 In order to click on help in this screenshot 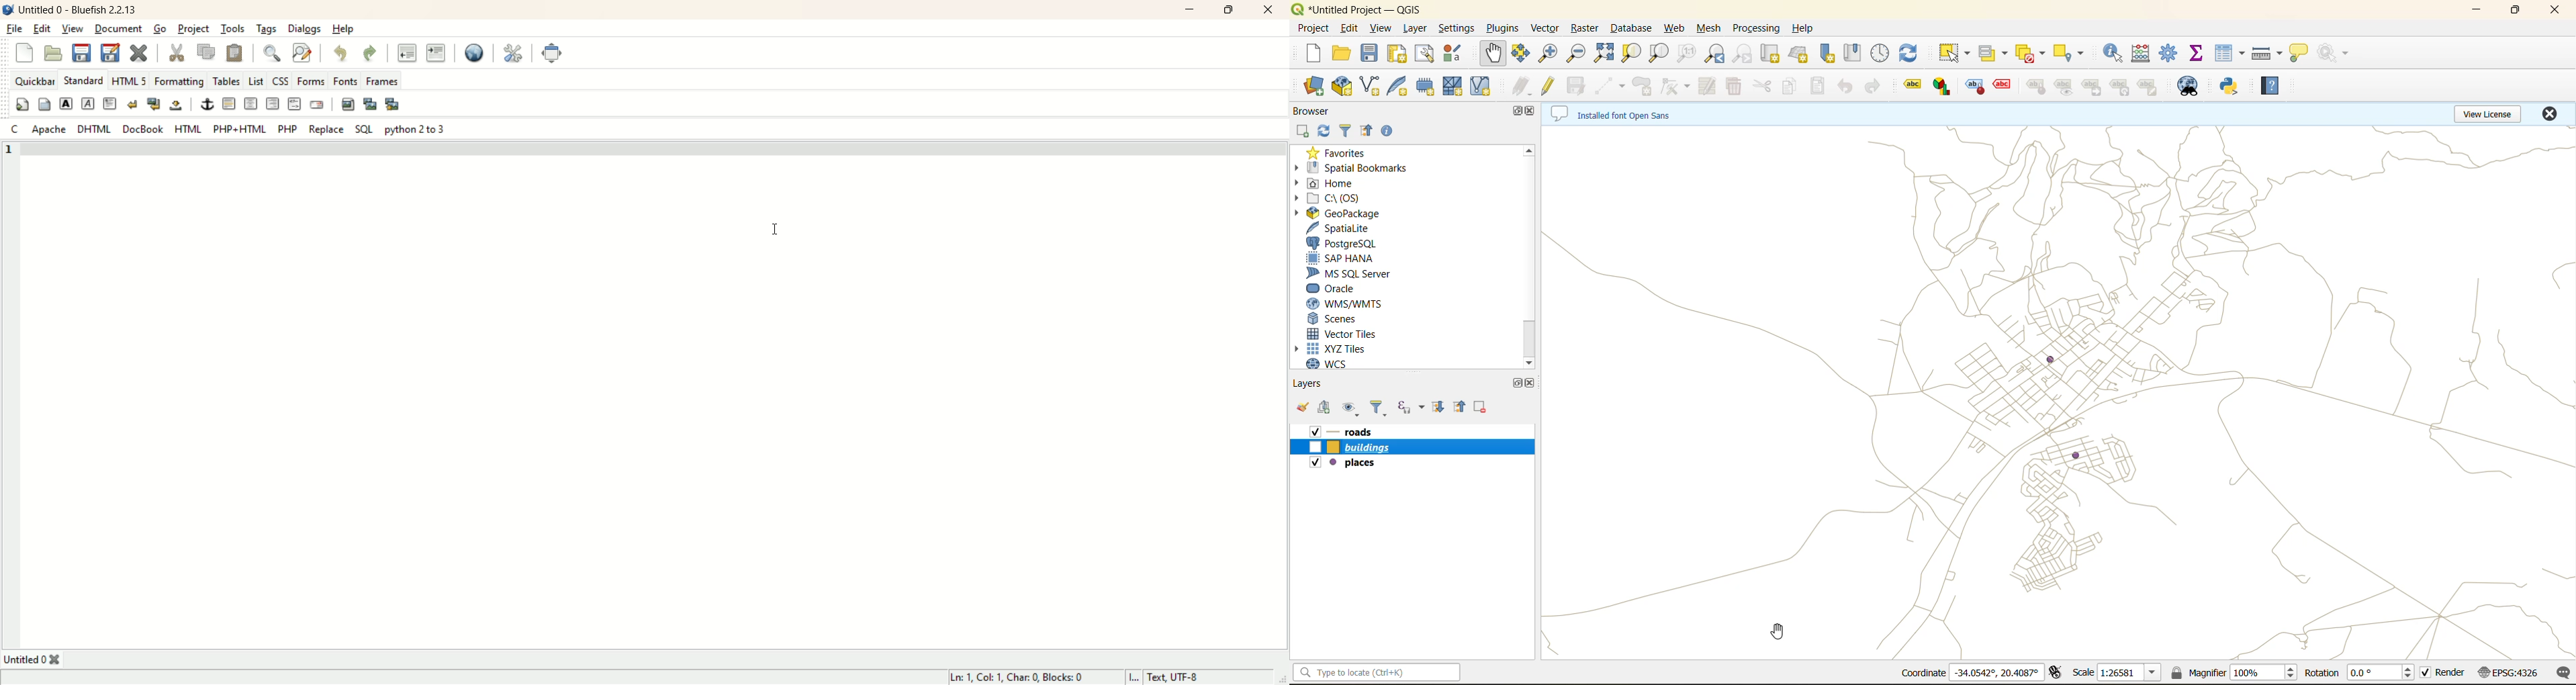, I will do `click(342, 30)`.